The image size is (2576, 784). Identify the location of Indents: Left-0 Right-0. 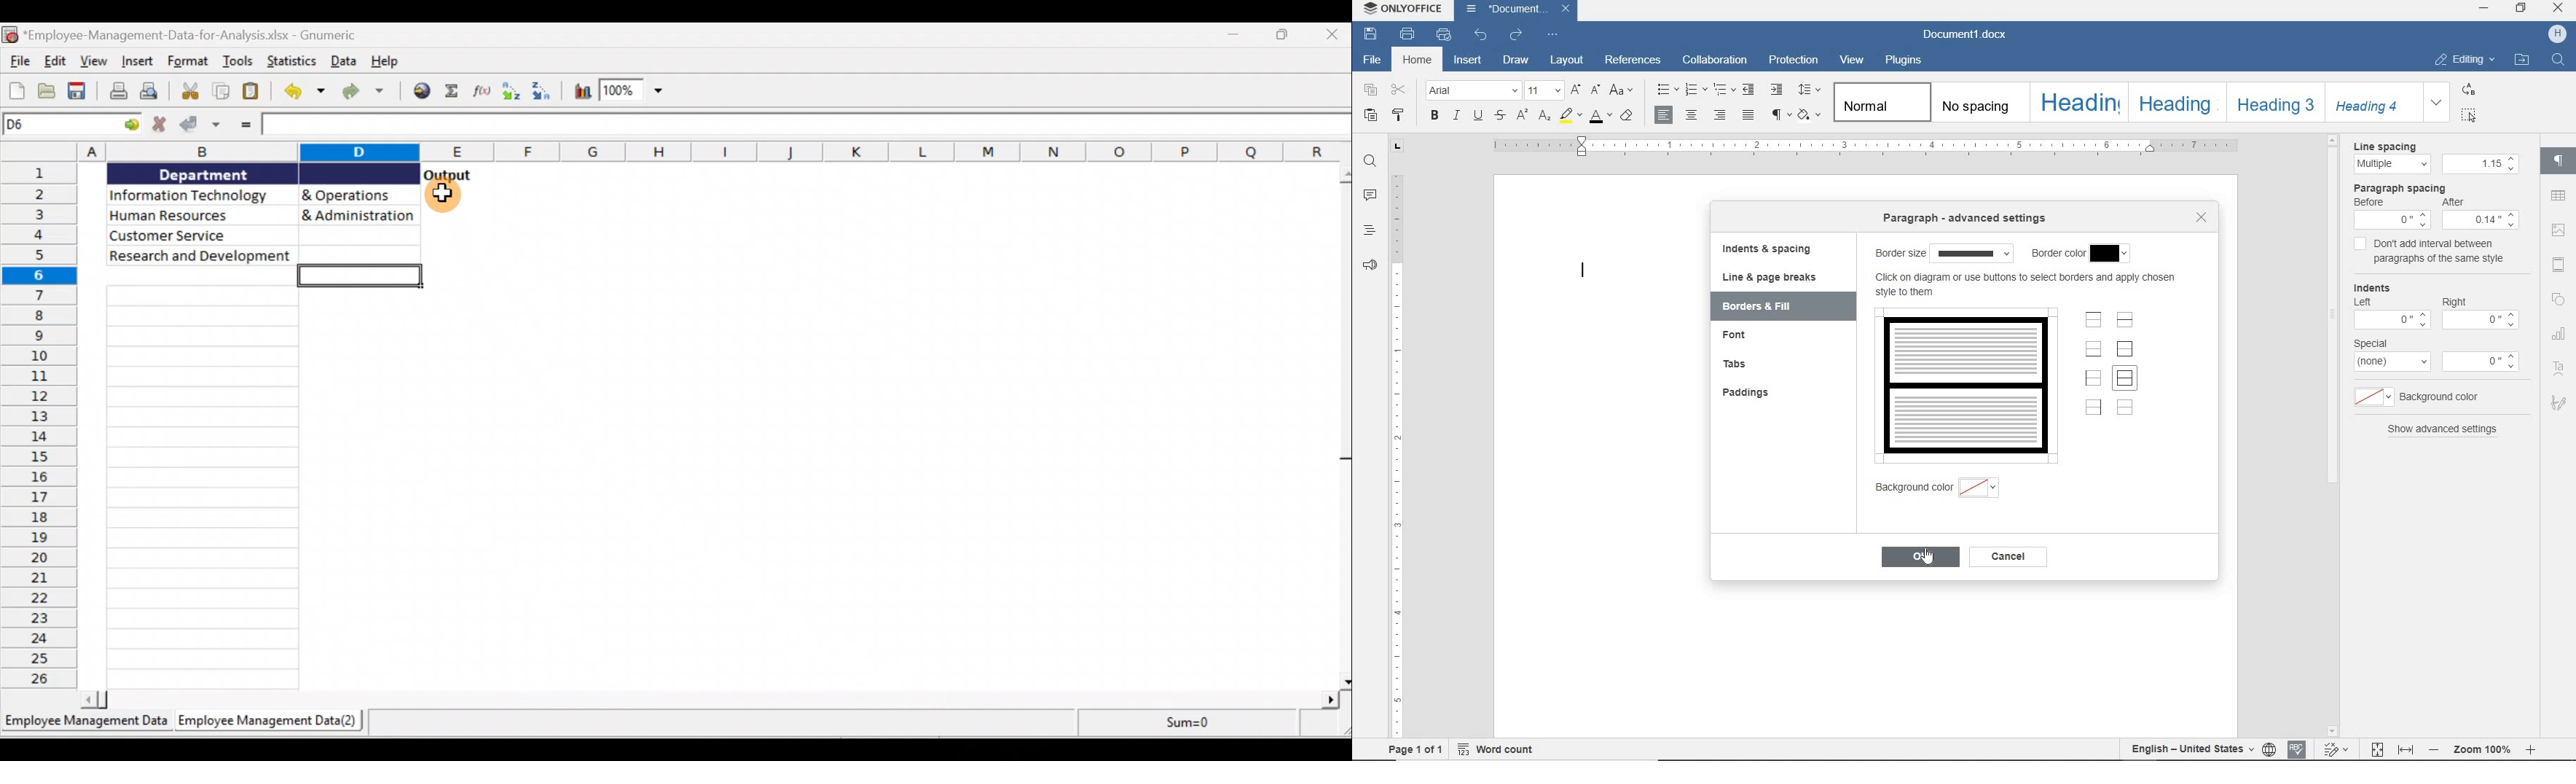
(2436, 307).